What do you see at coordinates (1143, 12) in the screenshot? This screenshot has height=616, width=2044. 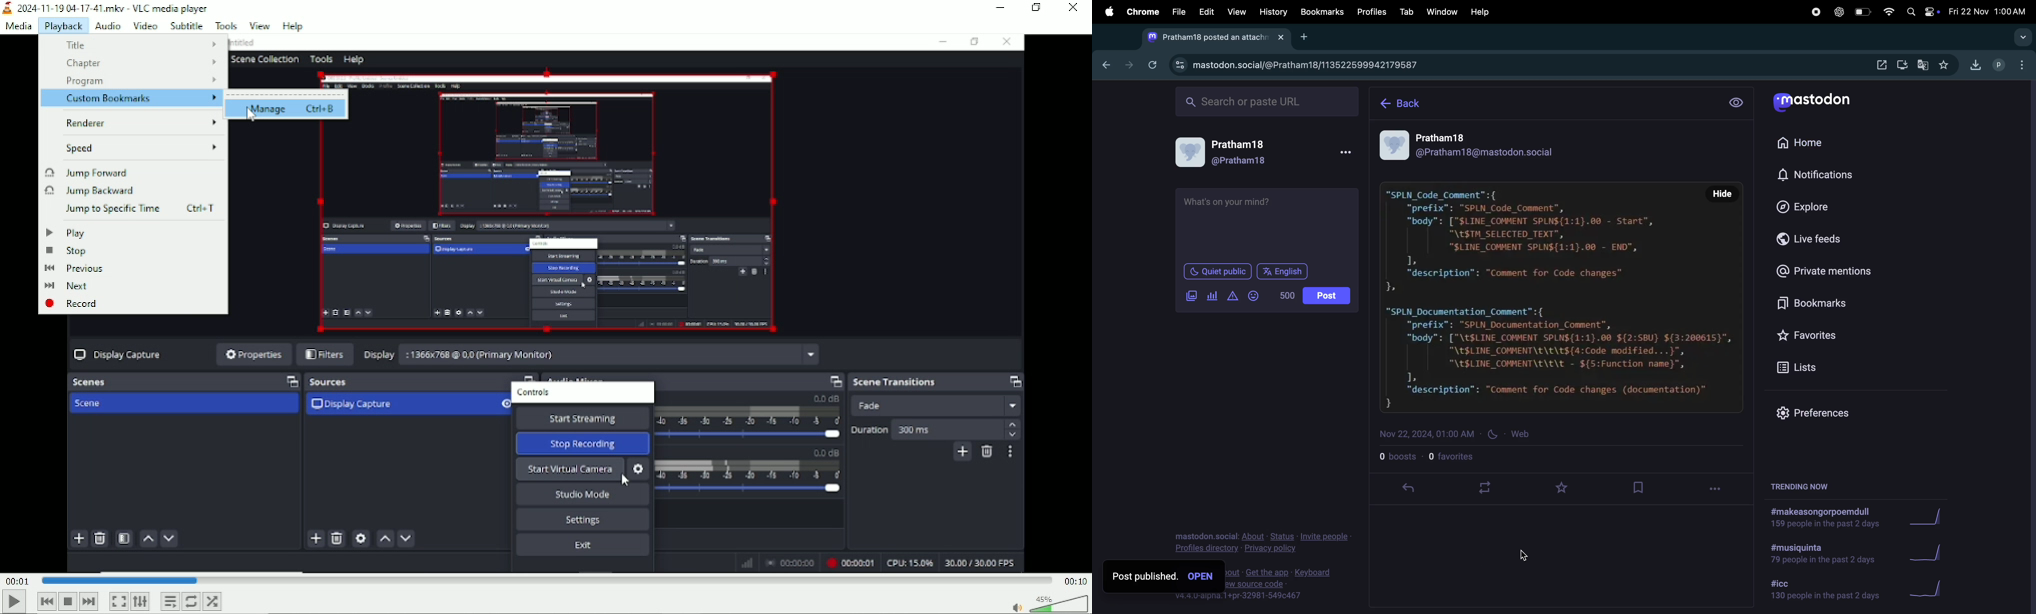 I see `chrome` at bounding box center [1143, 12].